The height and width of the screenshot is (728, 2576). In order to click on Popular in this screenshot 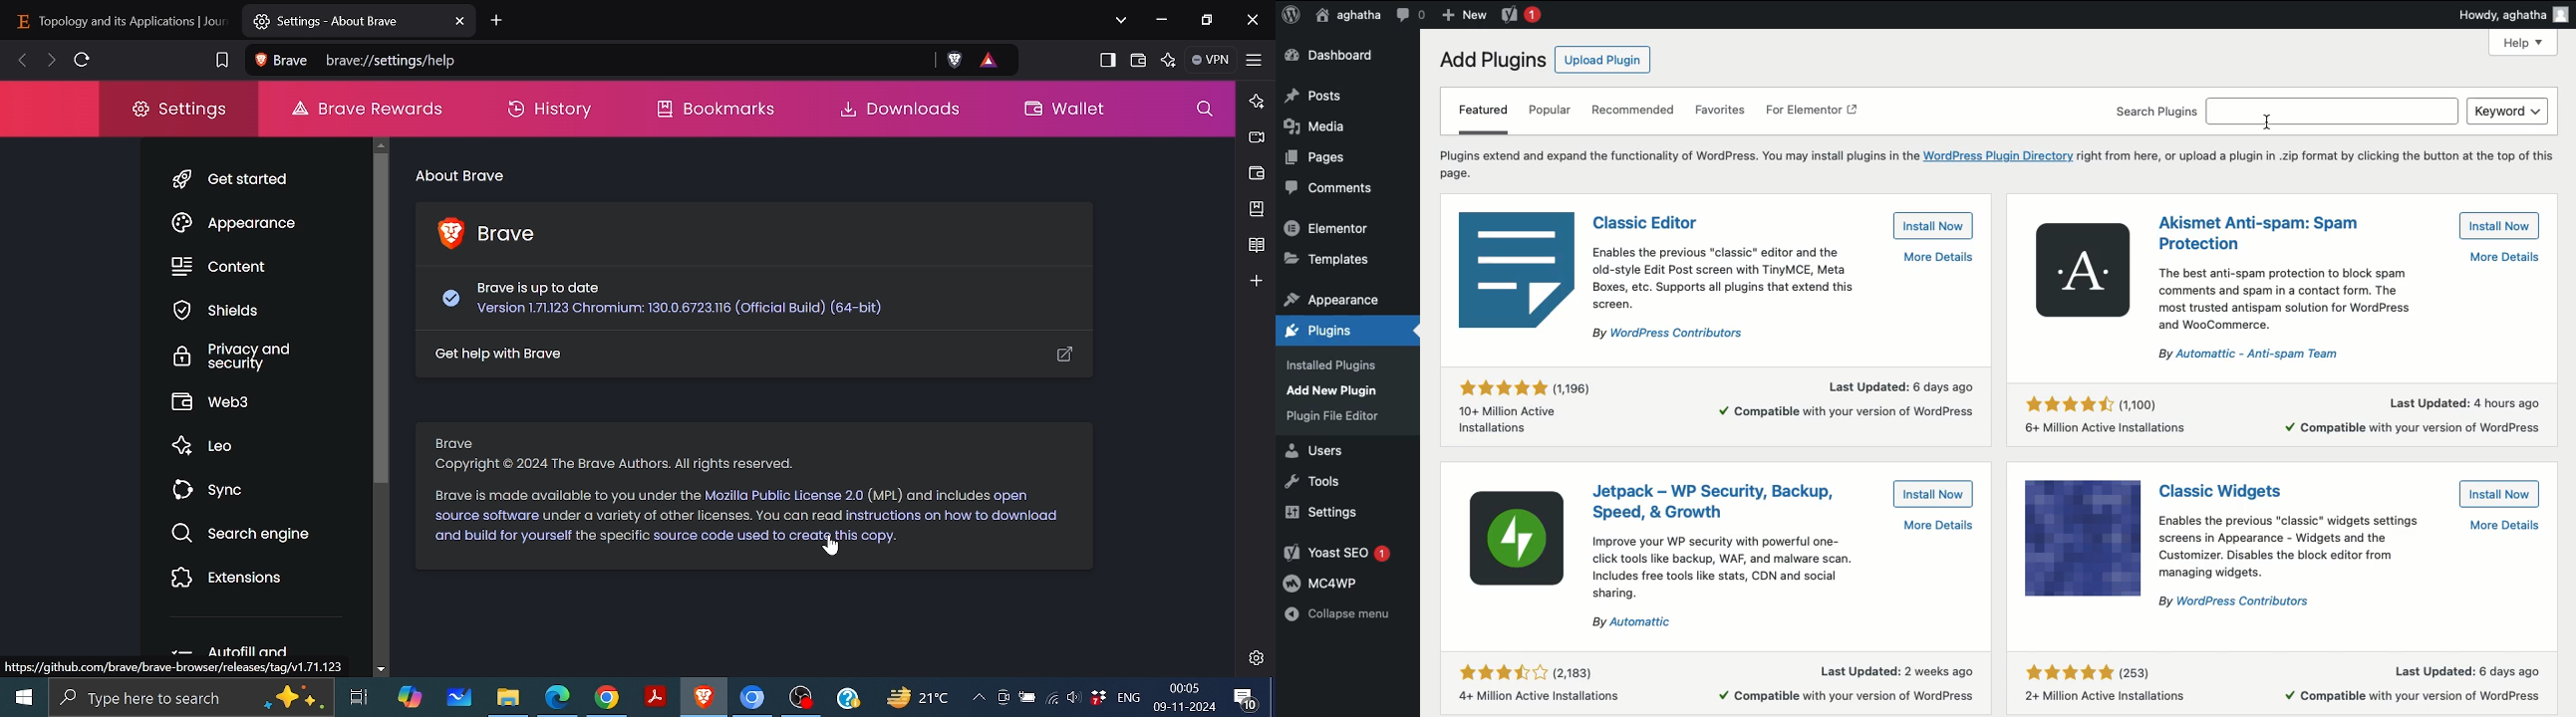, I will do `click(1551, 112)`.